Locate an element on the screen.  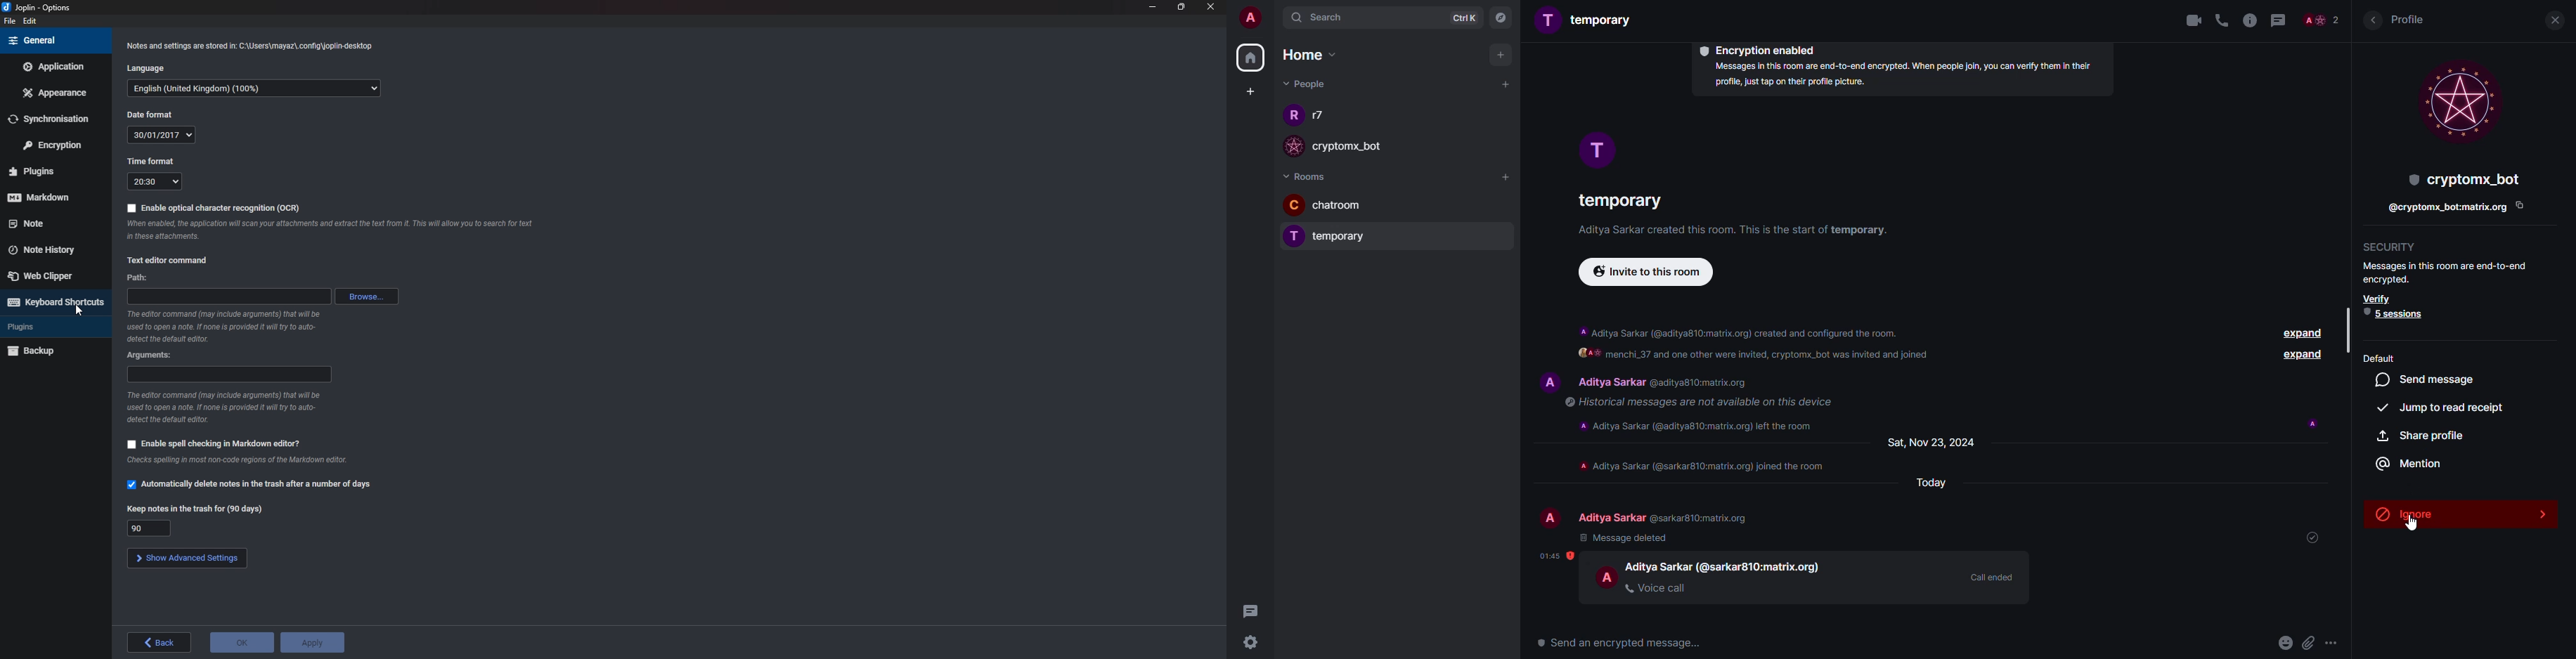
path is located at coordinates (137, 276).